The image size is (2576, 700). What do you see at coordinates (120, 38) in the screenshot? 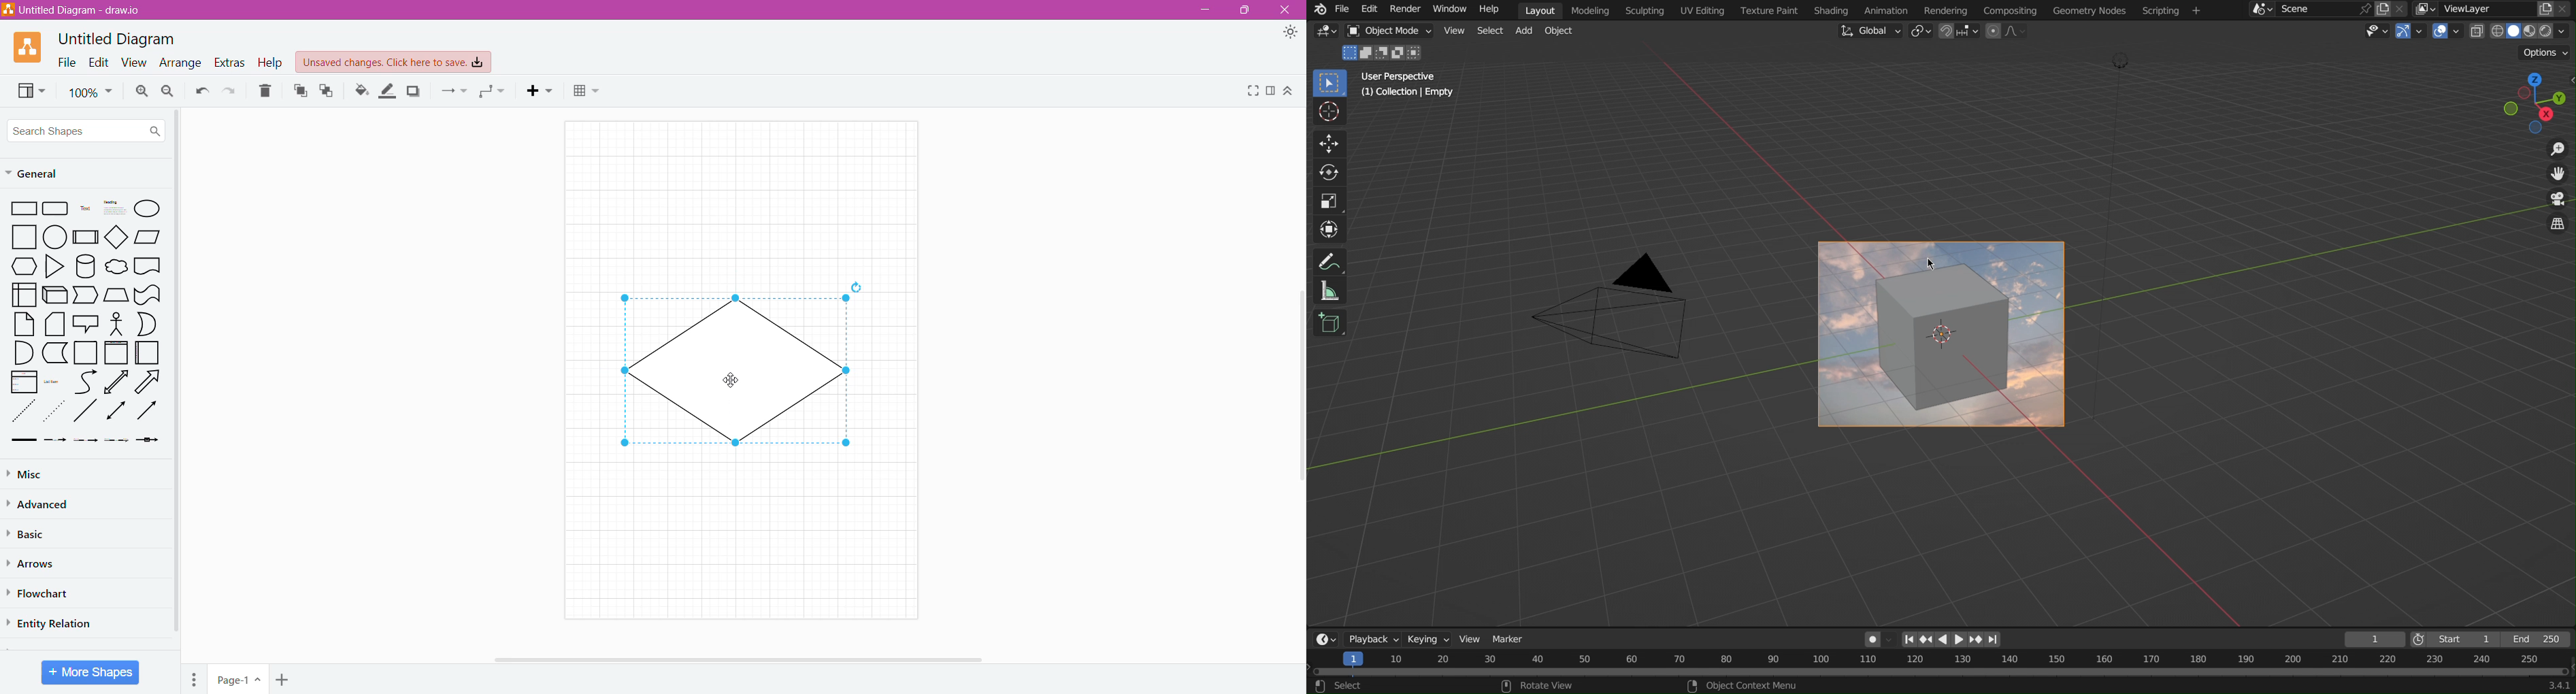
I see `Untitled Diagram` at bounding box center [120, 38].